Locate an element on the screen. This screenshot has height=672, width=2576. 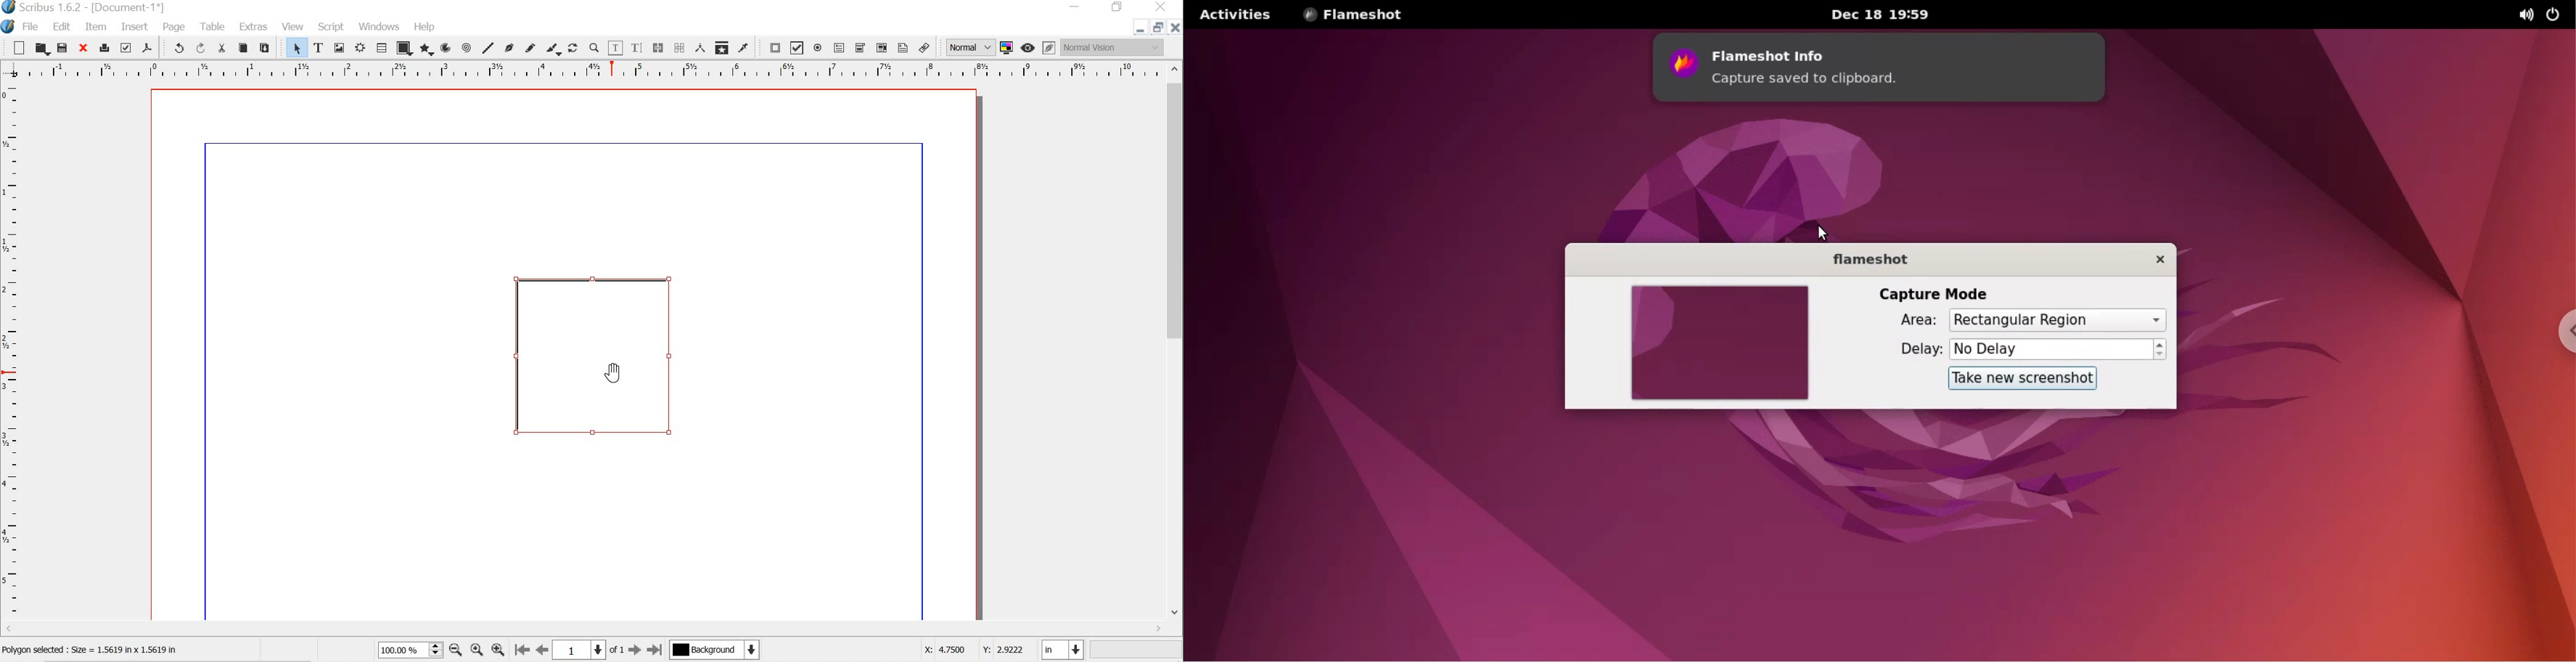
in is located at coordinates (1064, 650).